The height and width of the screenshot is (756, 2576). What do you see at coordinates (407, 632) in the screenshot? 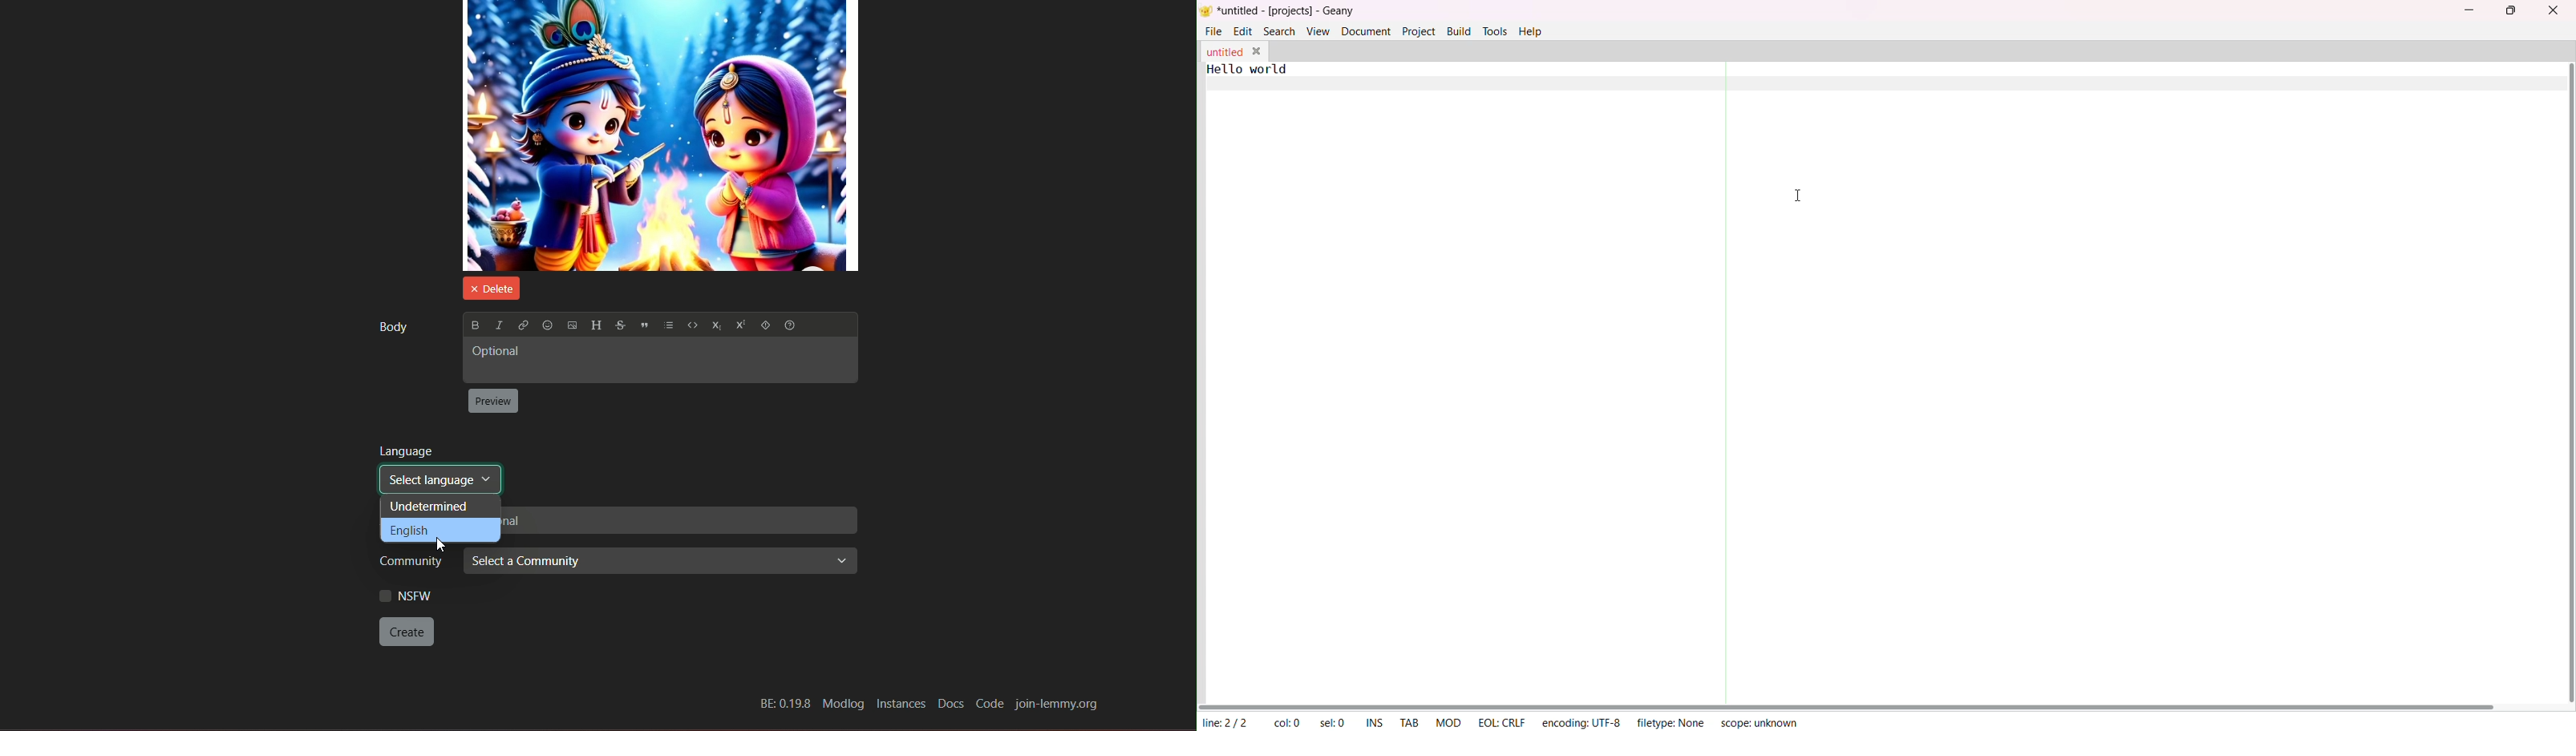
I see `Create` at bounding box center [407, 632].